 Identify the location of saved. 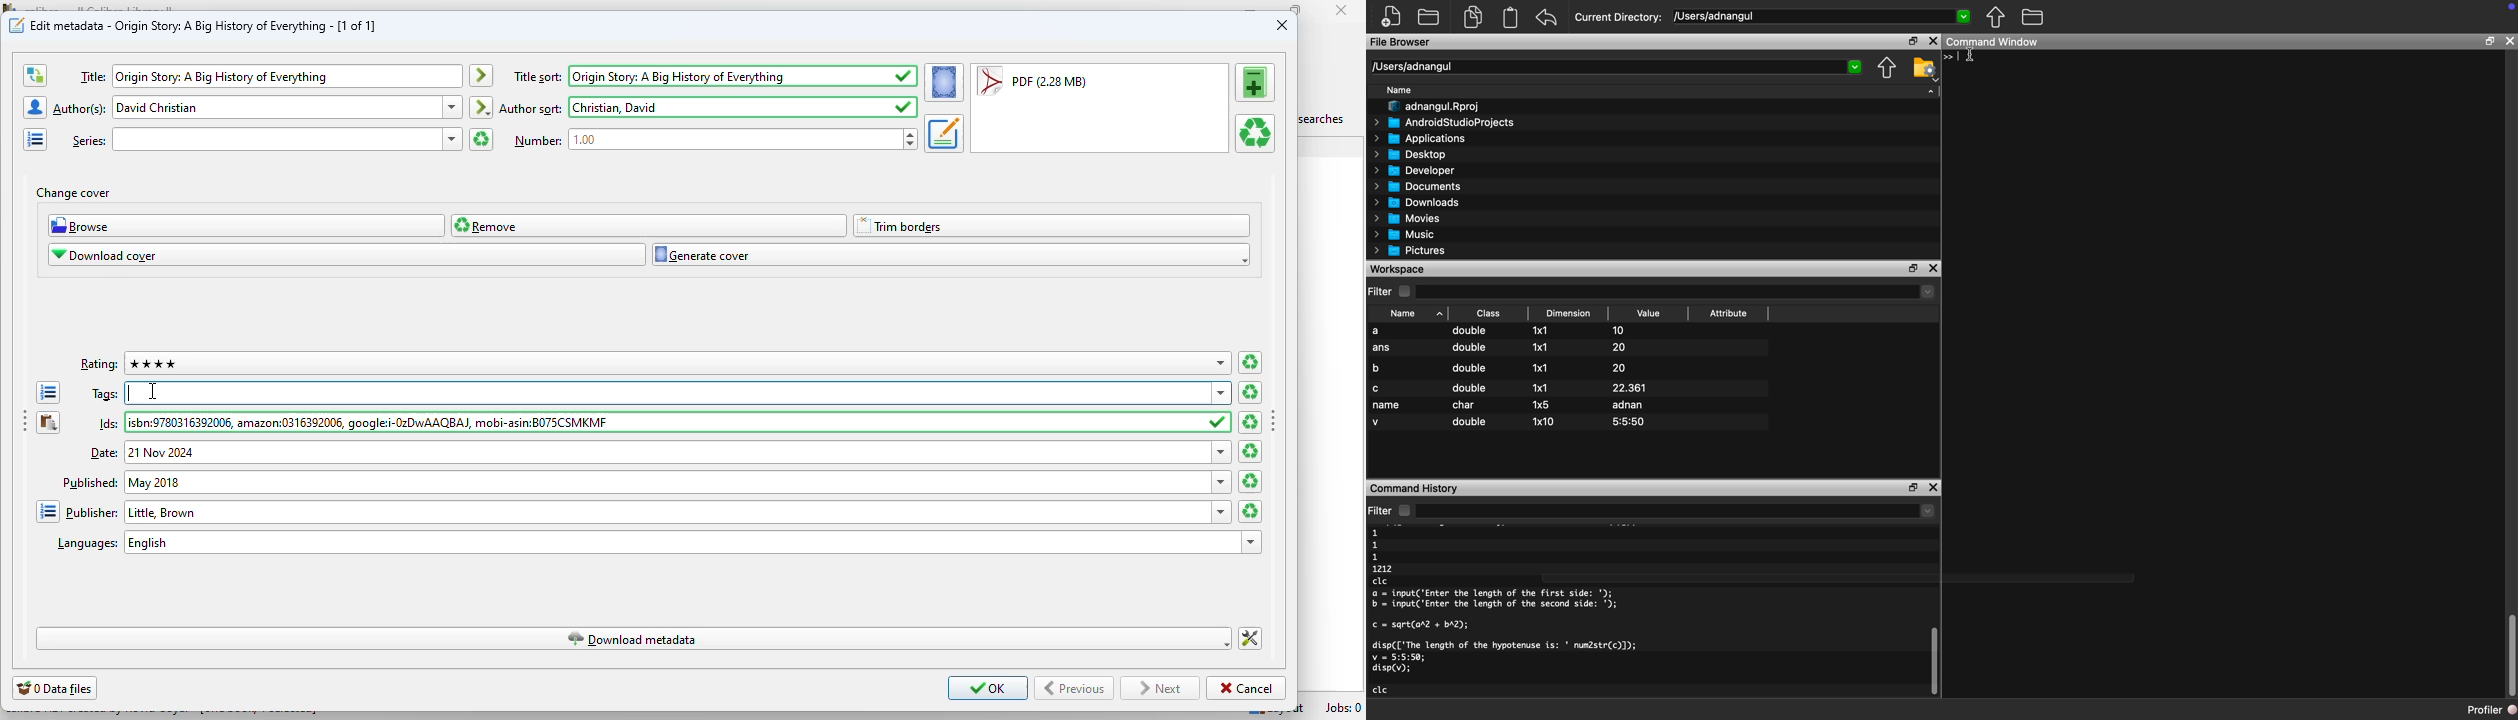
(905, 76).